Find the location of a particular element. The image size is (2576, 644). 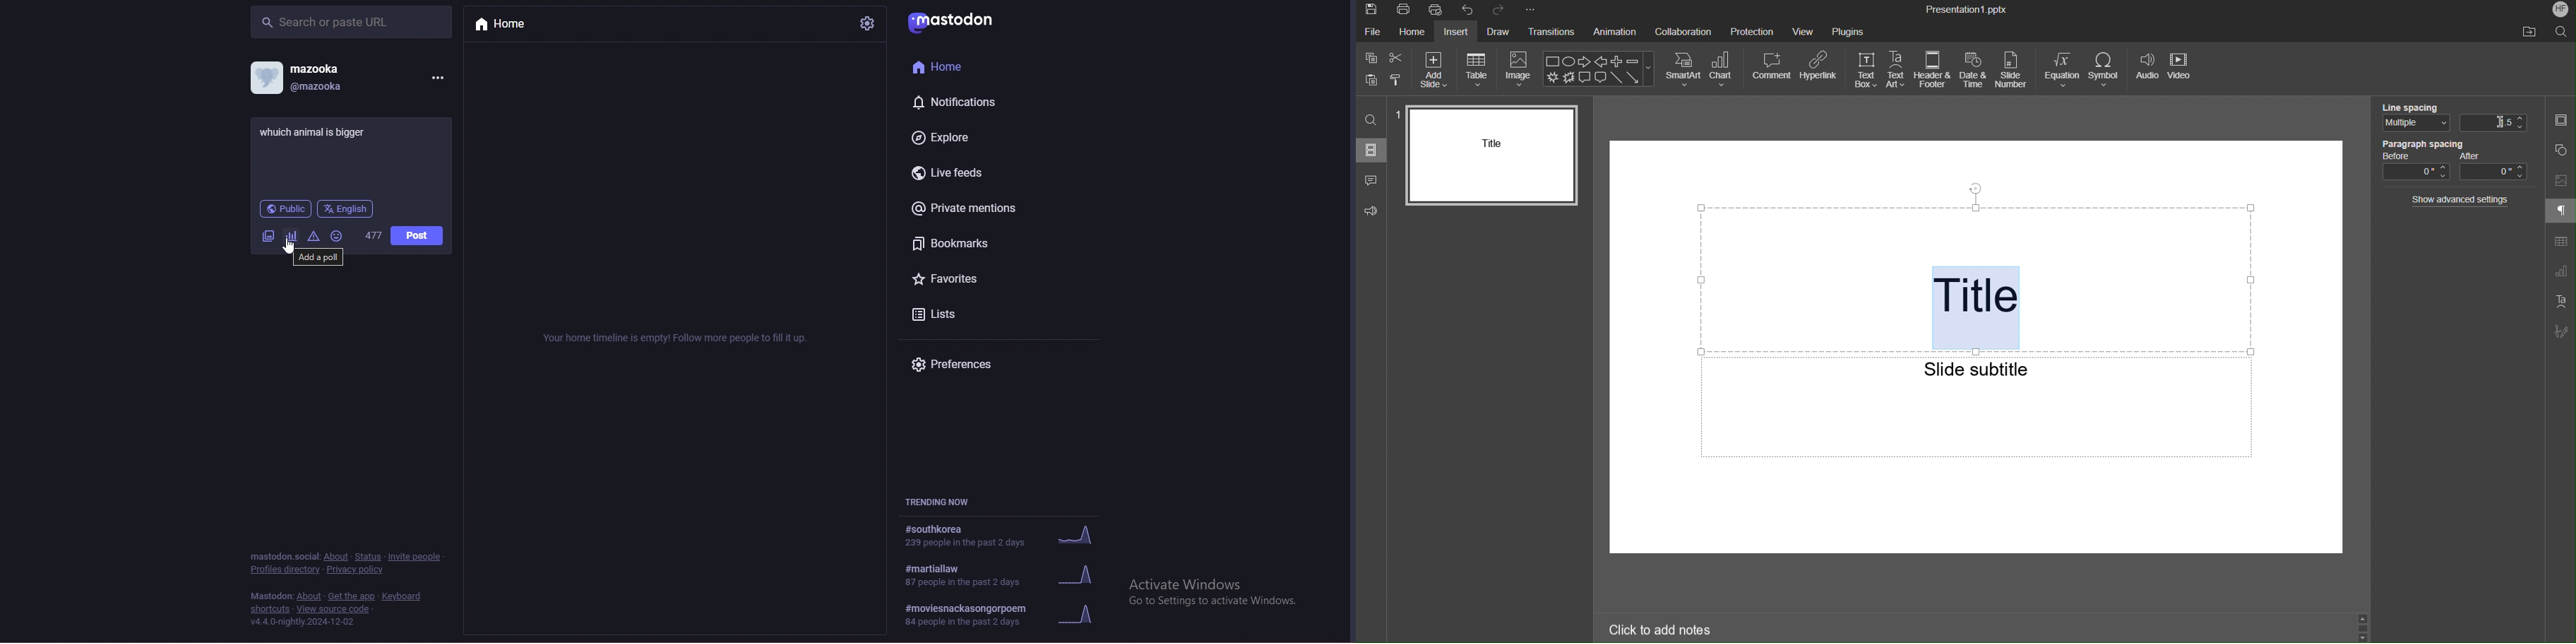

Image Settings is located at coordinates (2560, 181).